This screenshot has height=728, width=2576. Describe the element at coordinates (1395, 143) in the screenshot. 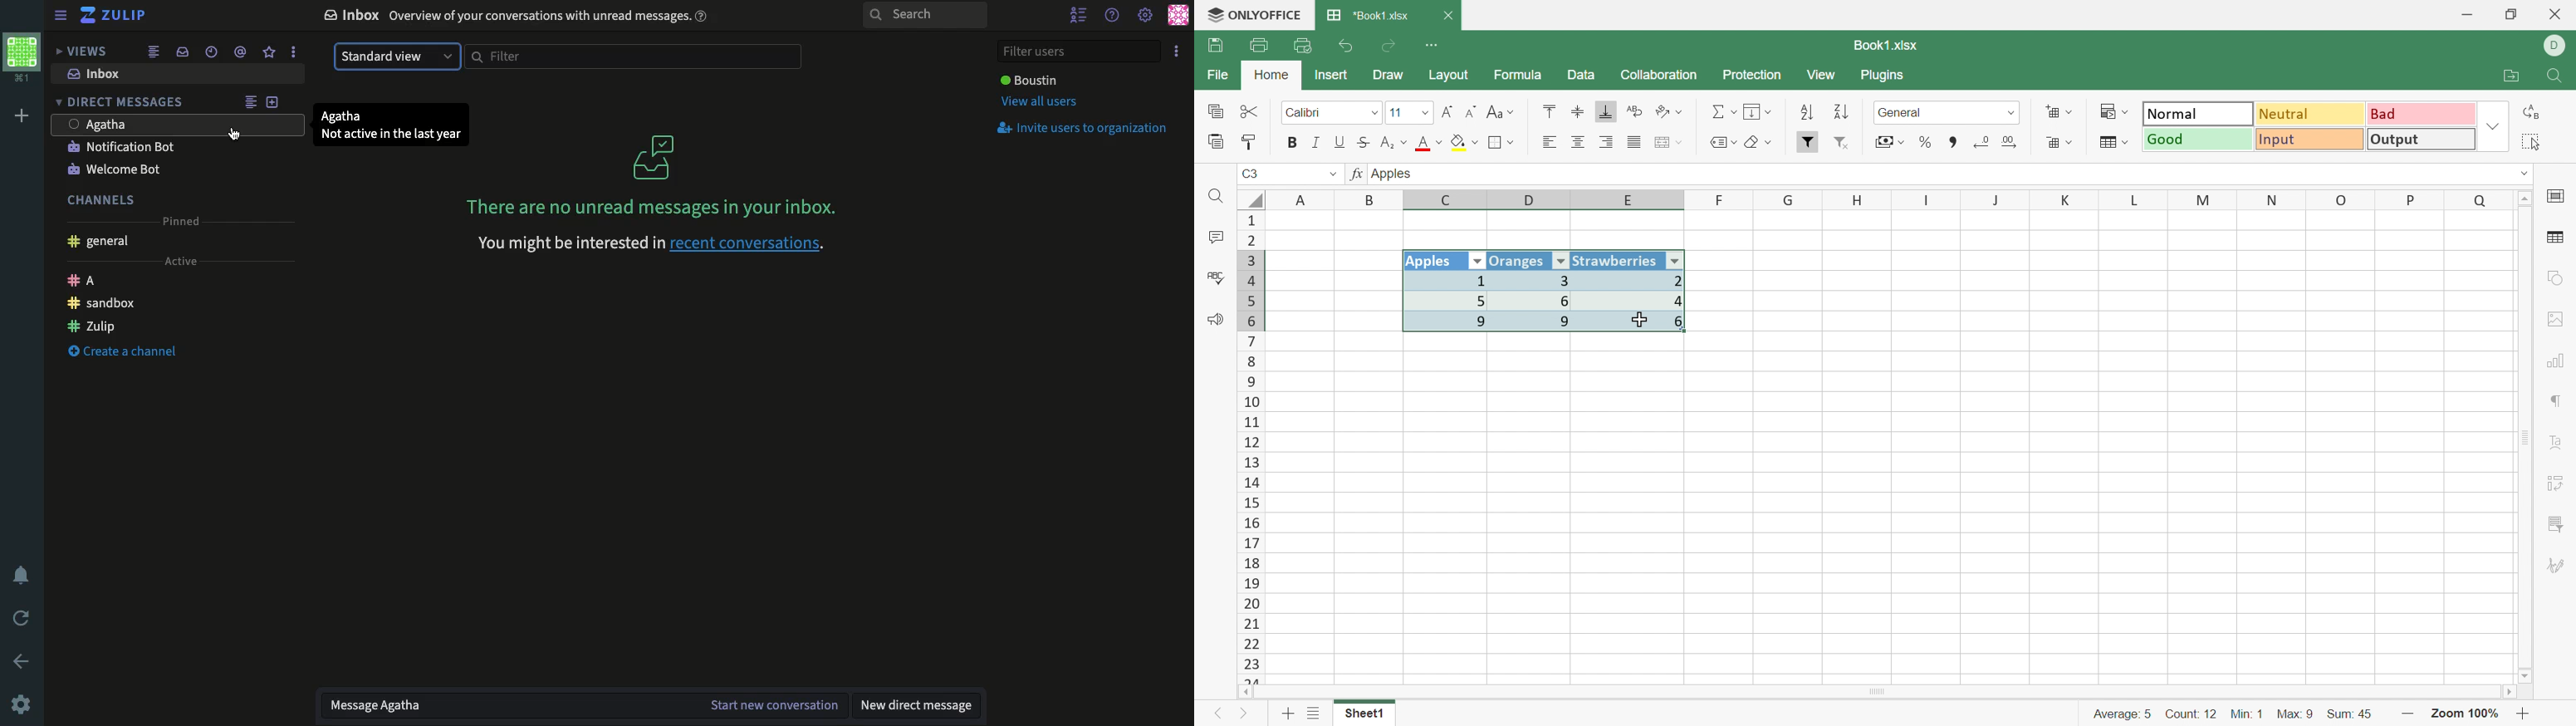

I see `Superscript / subscript` at that location.